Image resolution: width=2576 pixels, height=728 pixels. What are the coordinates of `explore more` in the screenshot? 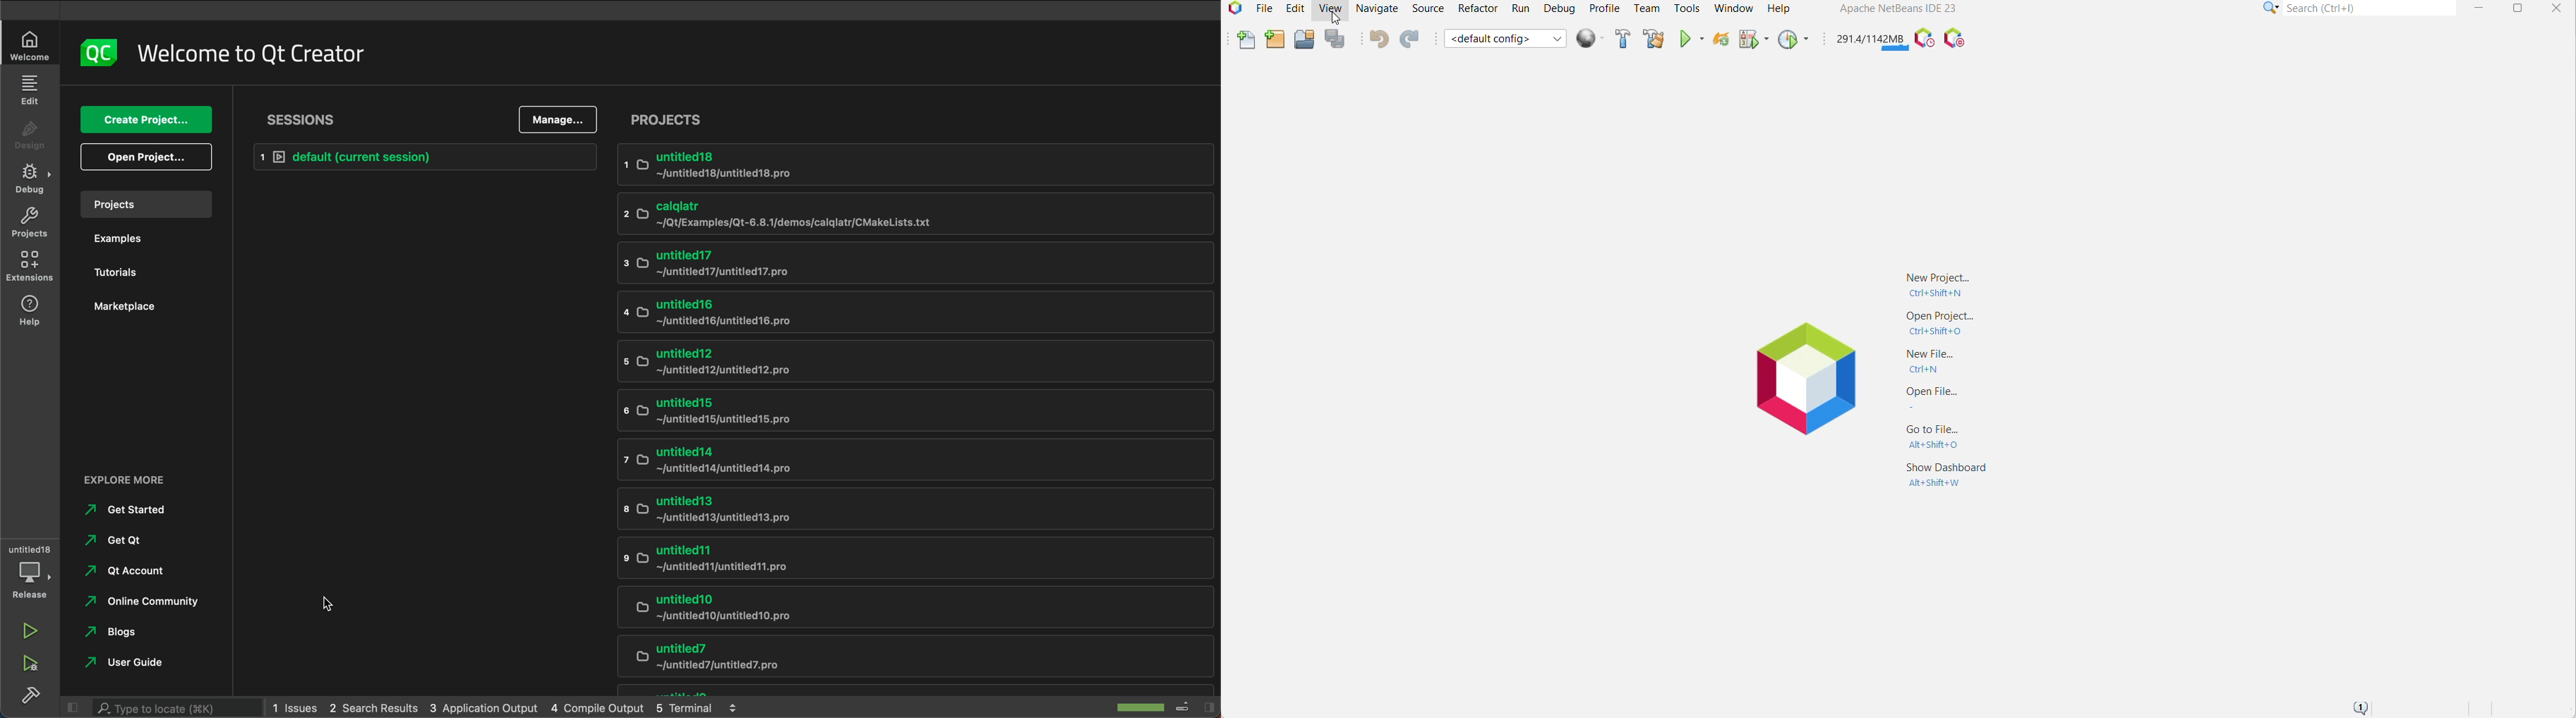 It's located at (150, 478).